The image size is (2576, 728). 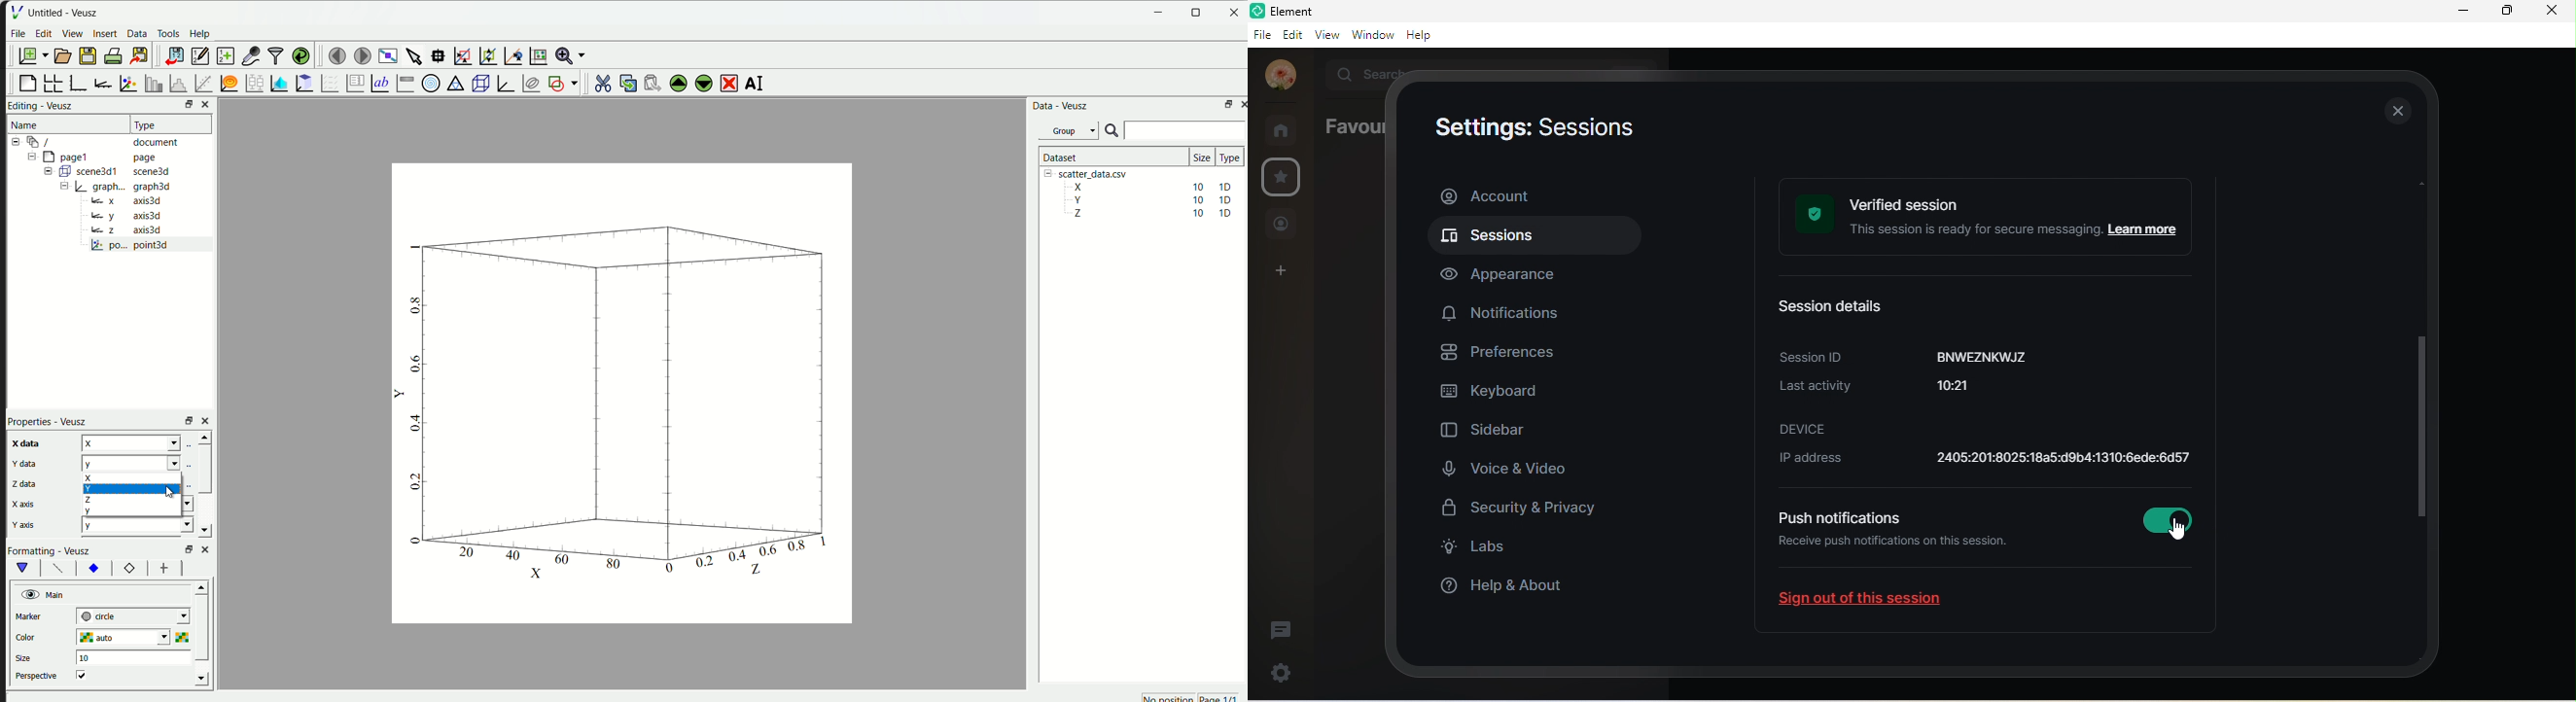 I want to click on security and privacy, so click(x=1530, y=510).